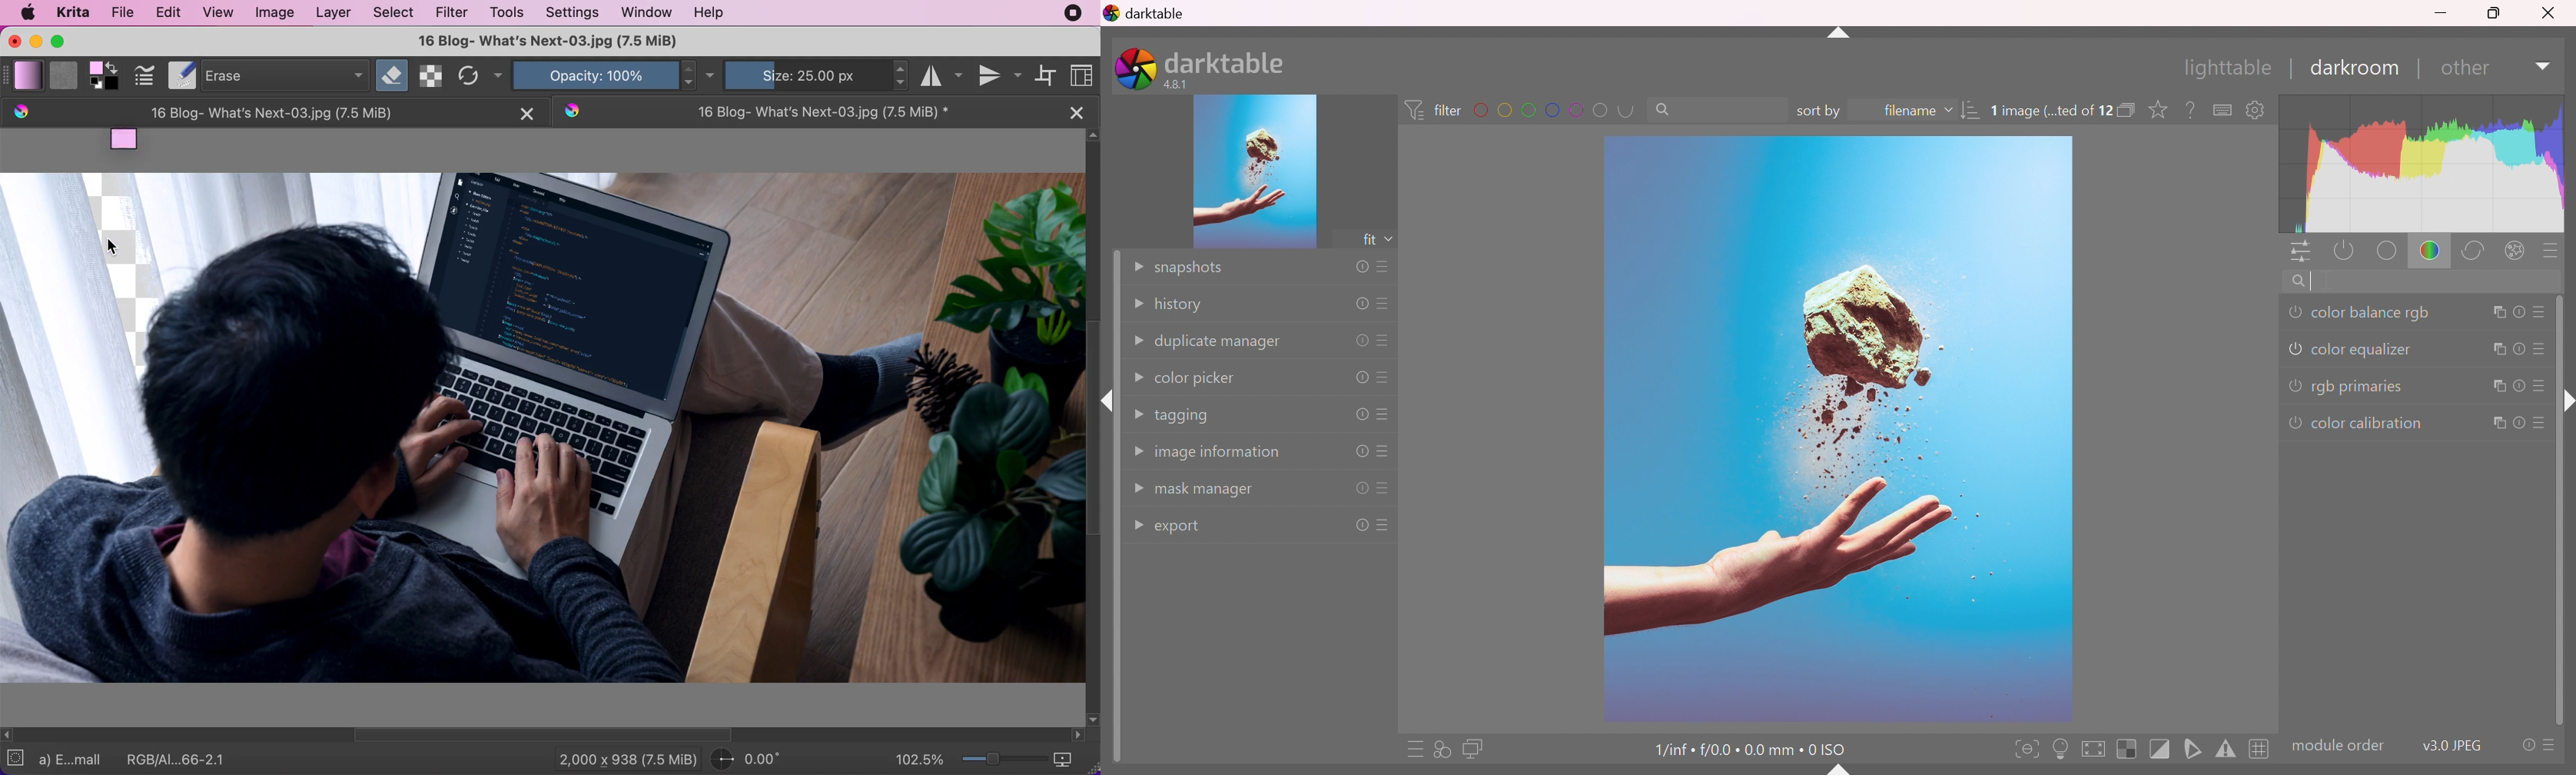 The height and width of the screenshot is (784, 2576). What do you see at coordinates (124, 143) in the screenshot?
I see `moved gradient` at bounding box center [124, 143].